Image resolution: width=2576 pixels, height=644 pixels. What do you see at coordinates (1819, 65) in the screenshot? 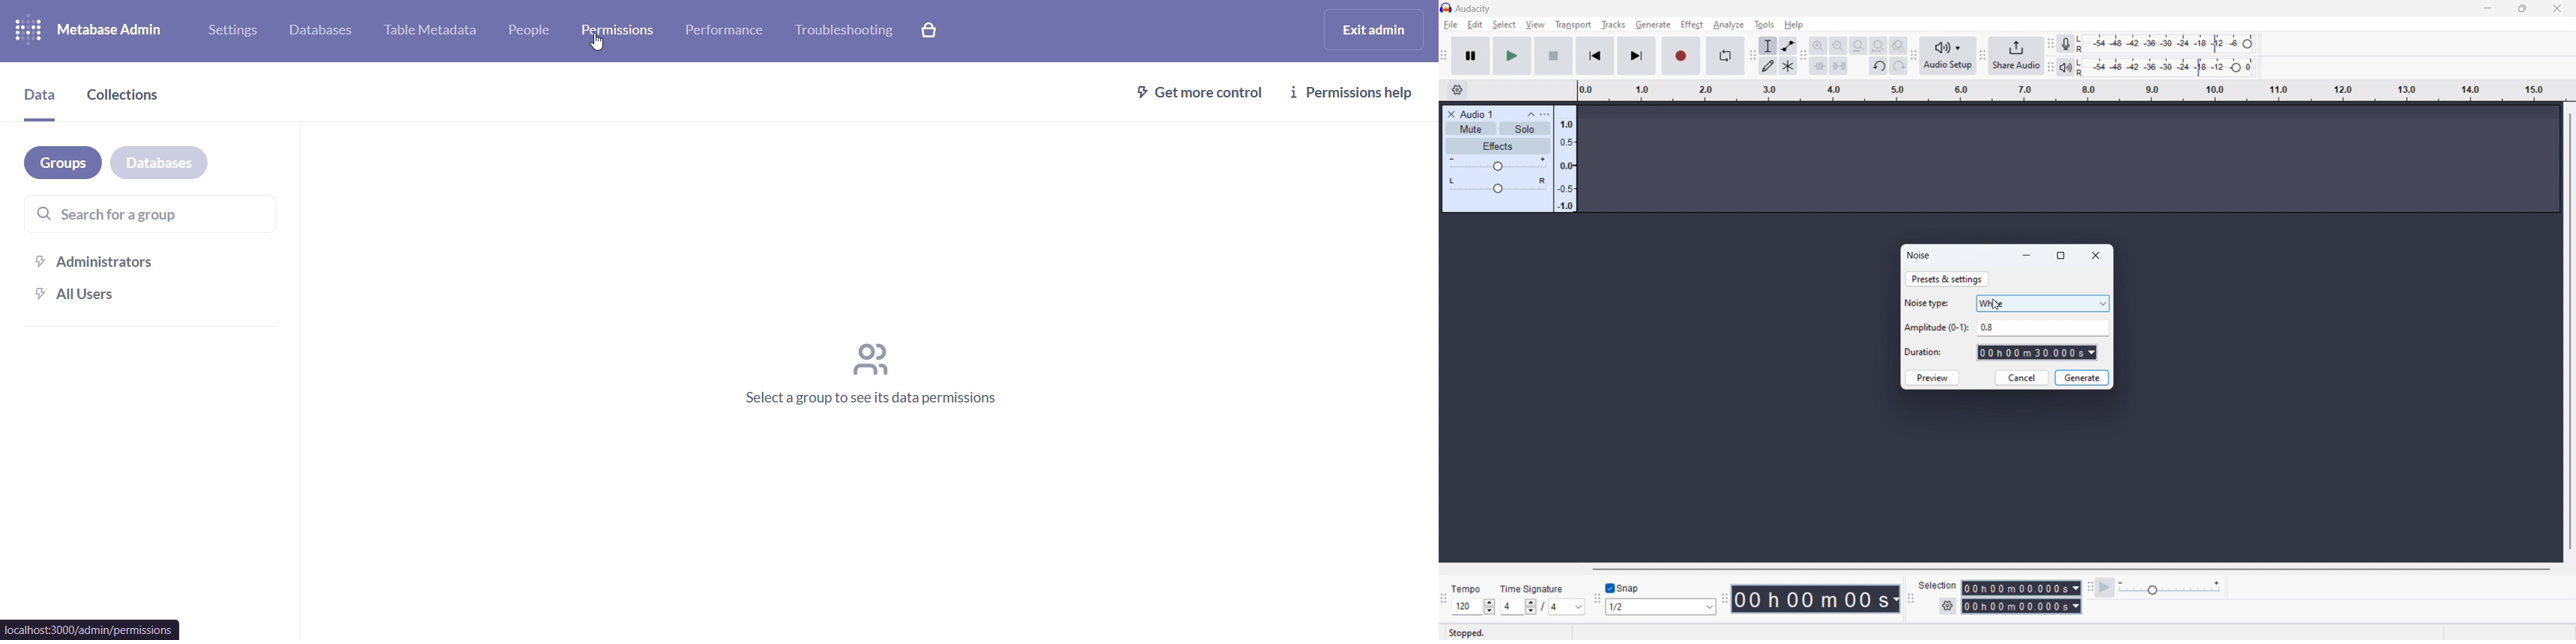
I see `trim audio outside selction` at bounding box center [1819, 65].